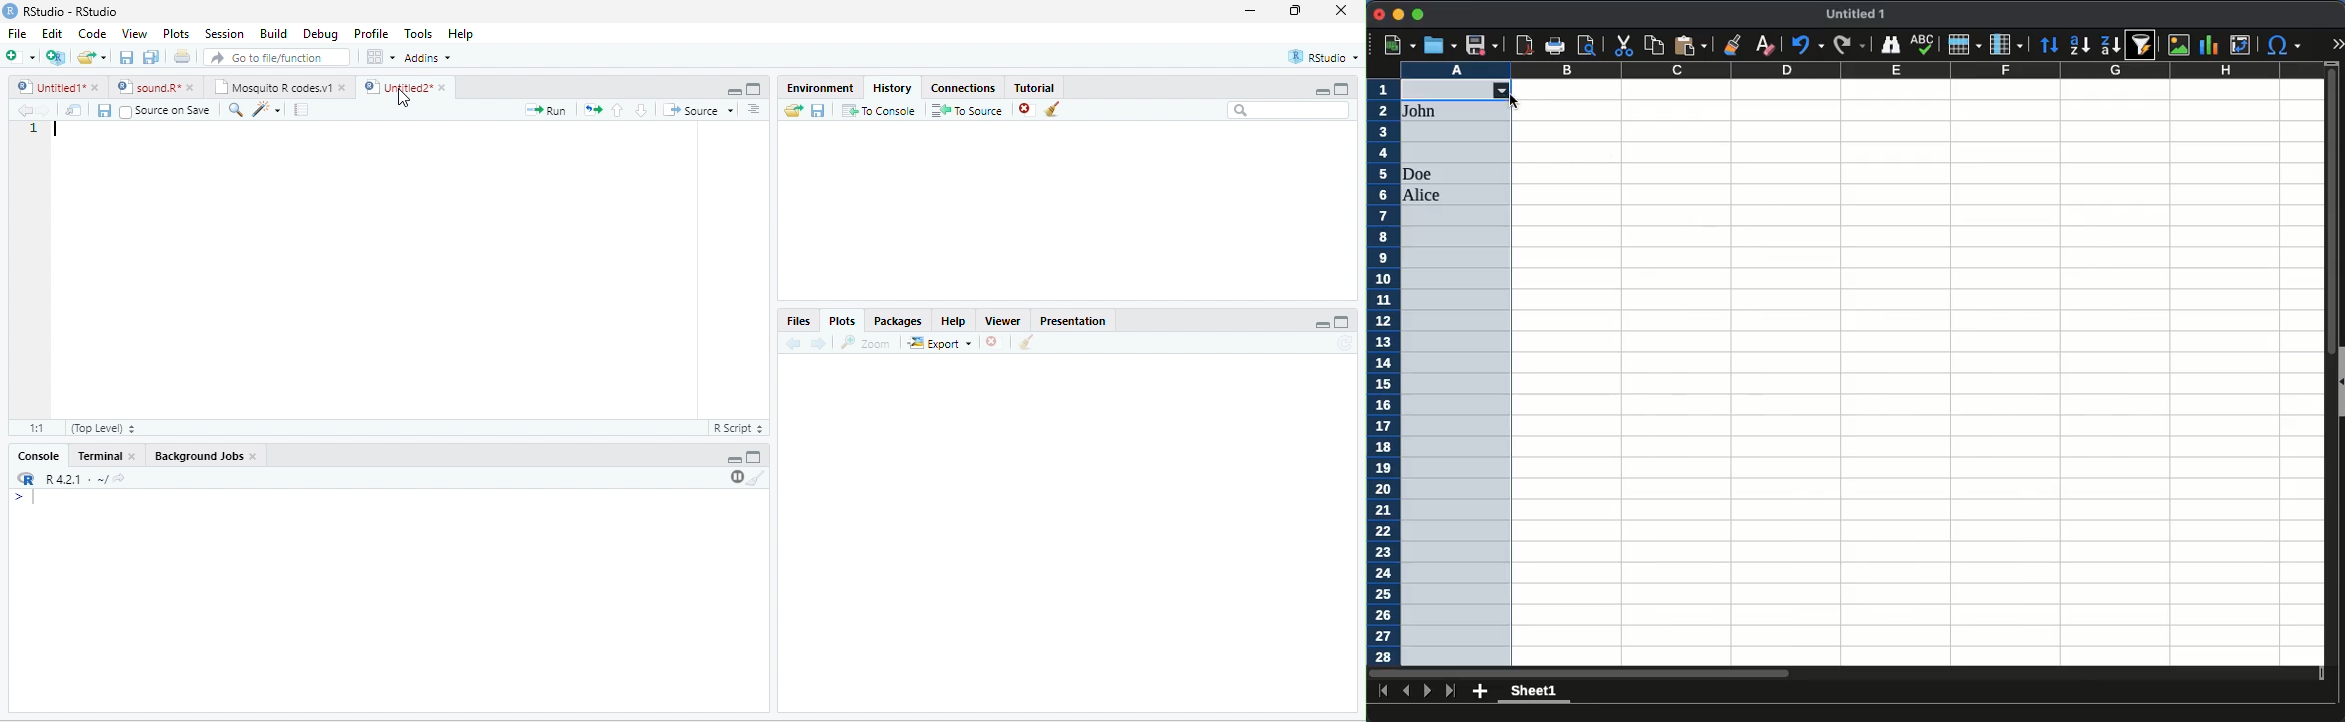 Image resolution: width=2352 pixels, height=728 pixels. Describe the element at coordinates (898, 322) in the screenshot. I see `Packages` at that location.